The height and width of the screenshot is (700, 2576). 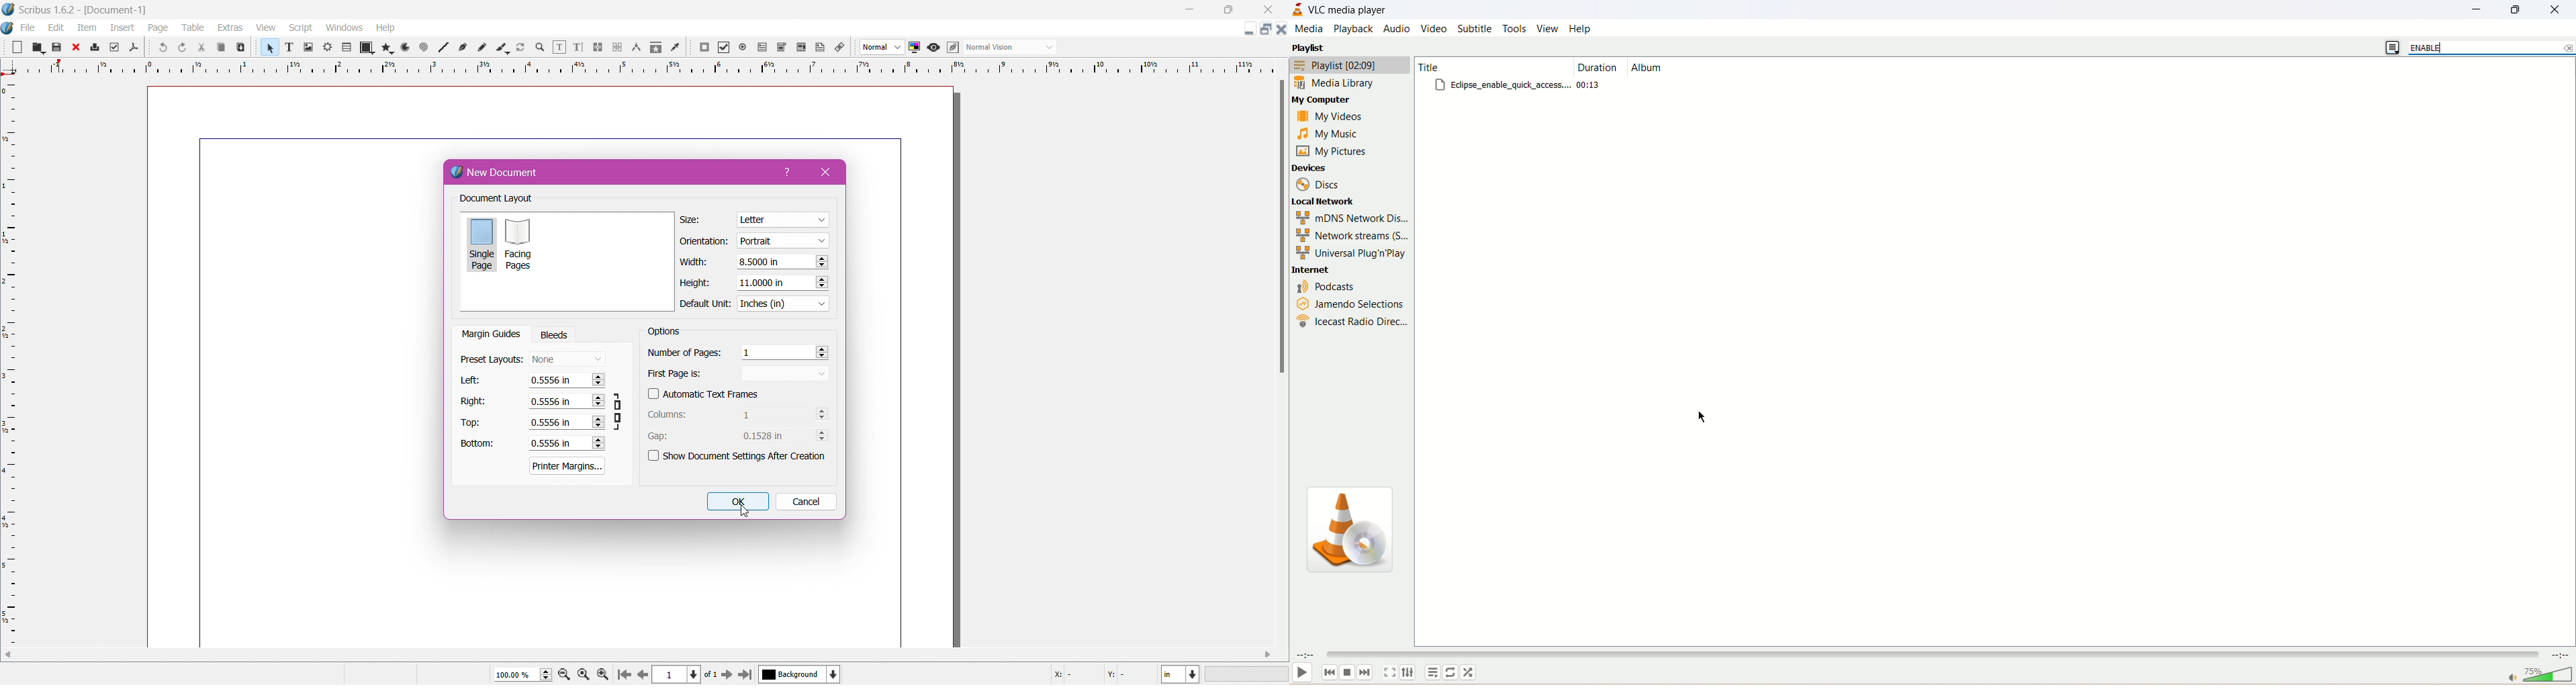 What do you see at coordinates (242, 48) in the screenshot?
I see `paste` at bounding box center [242, 48].